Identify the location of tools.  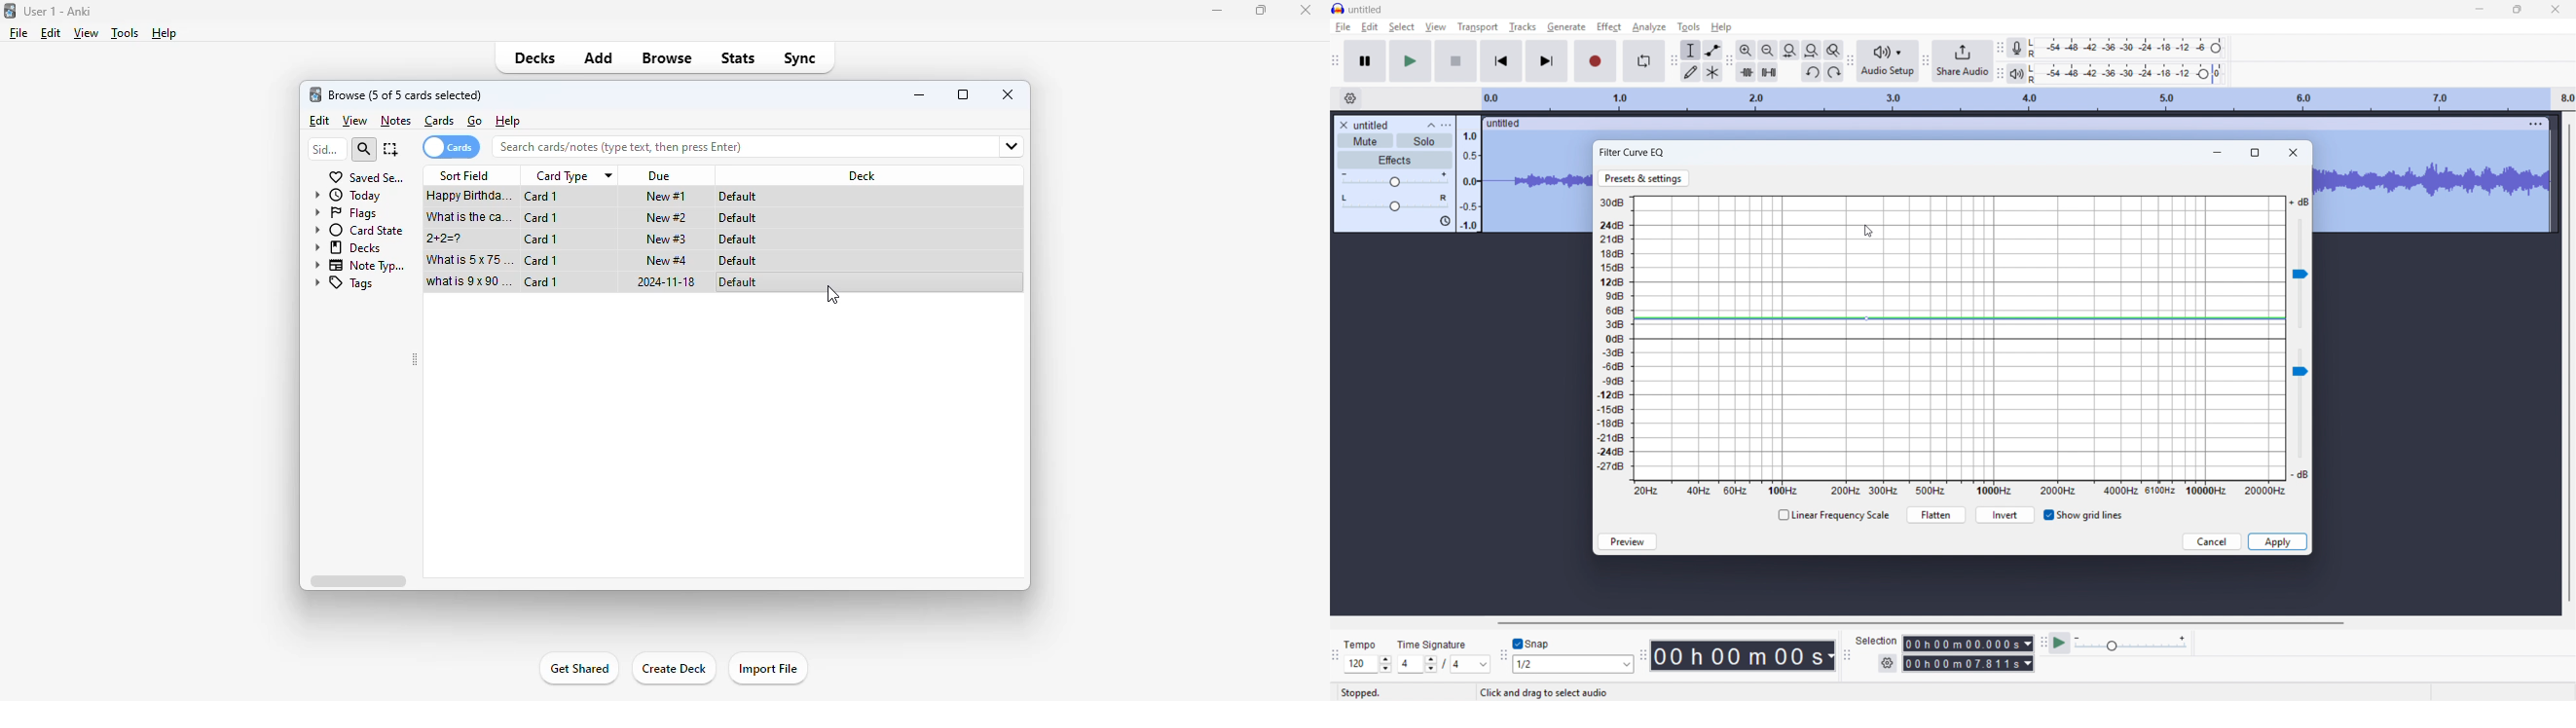
(125, 34).